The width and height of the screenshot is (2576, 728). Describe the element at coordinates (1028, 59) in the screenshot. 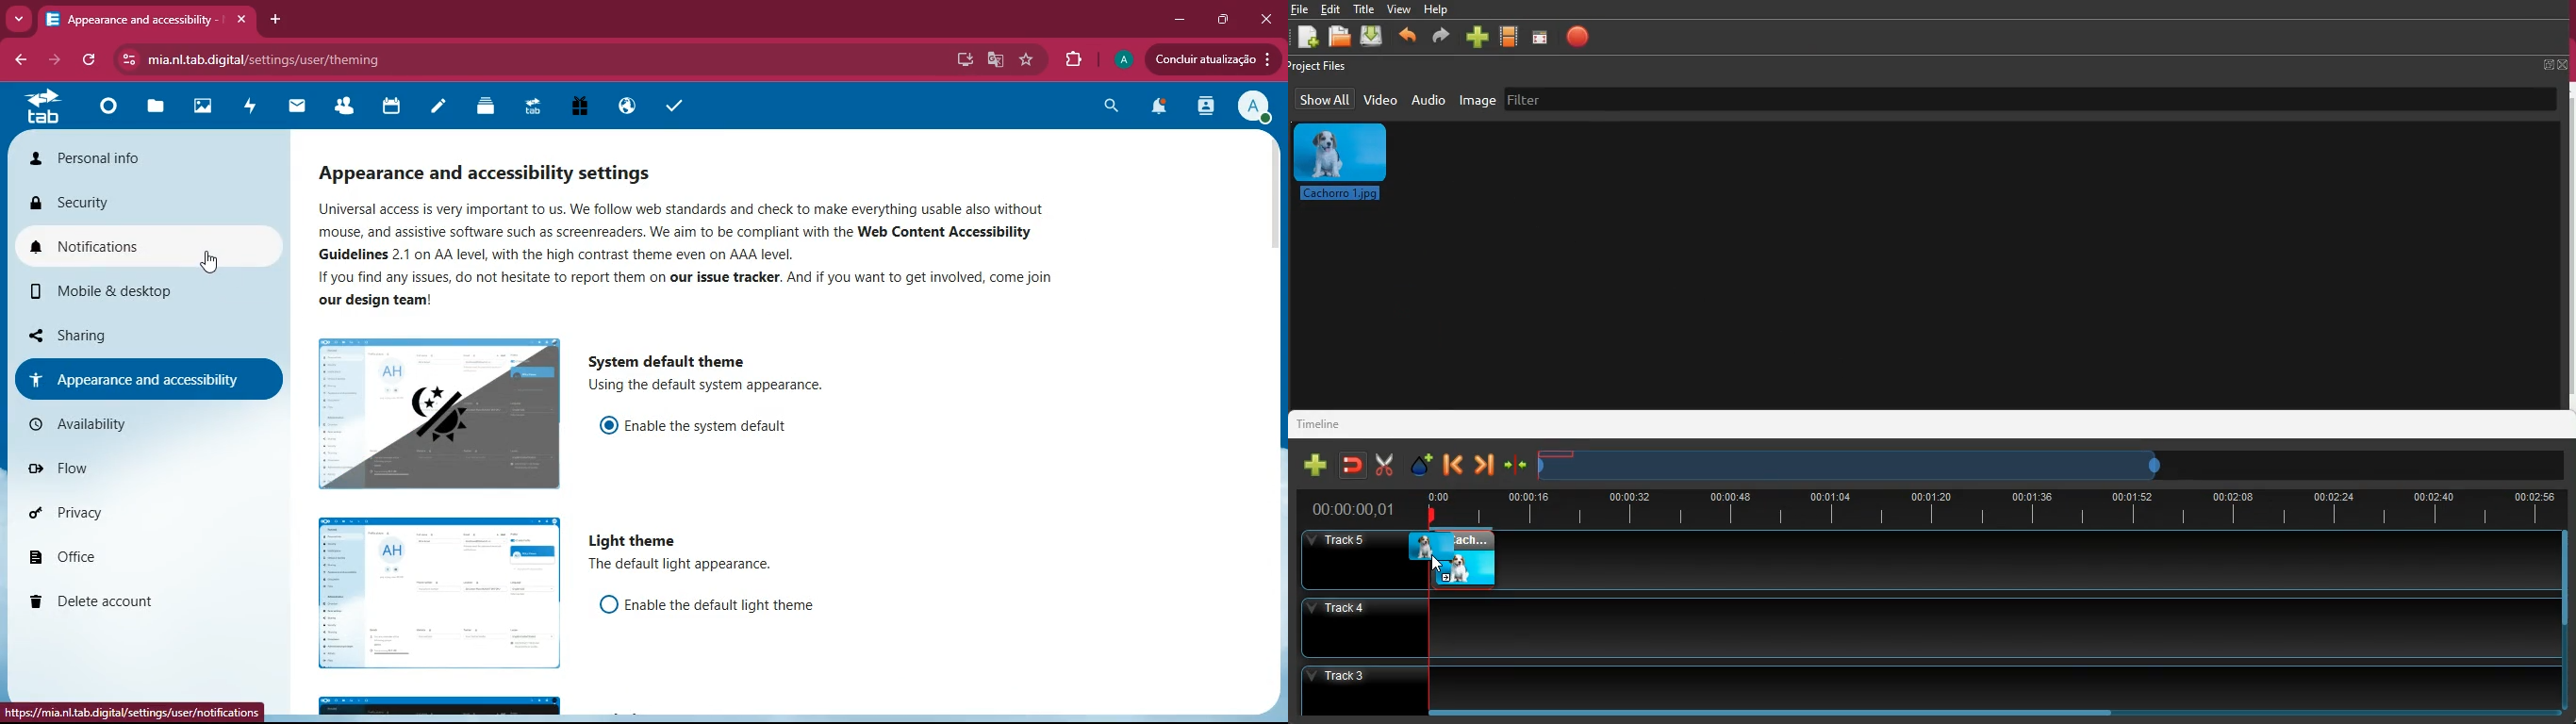

I see `favourite` at that location.